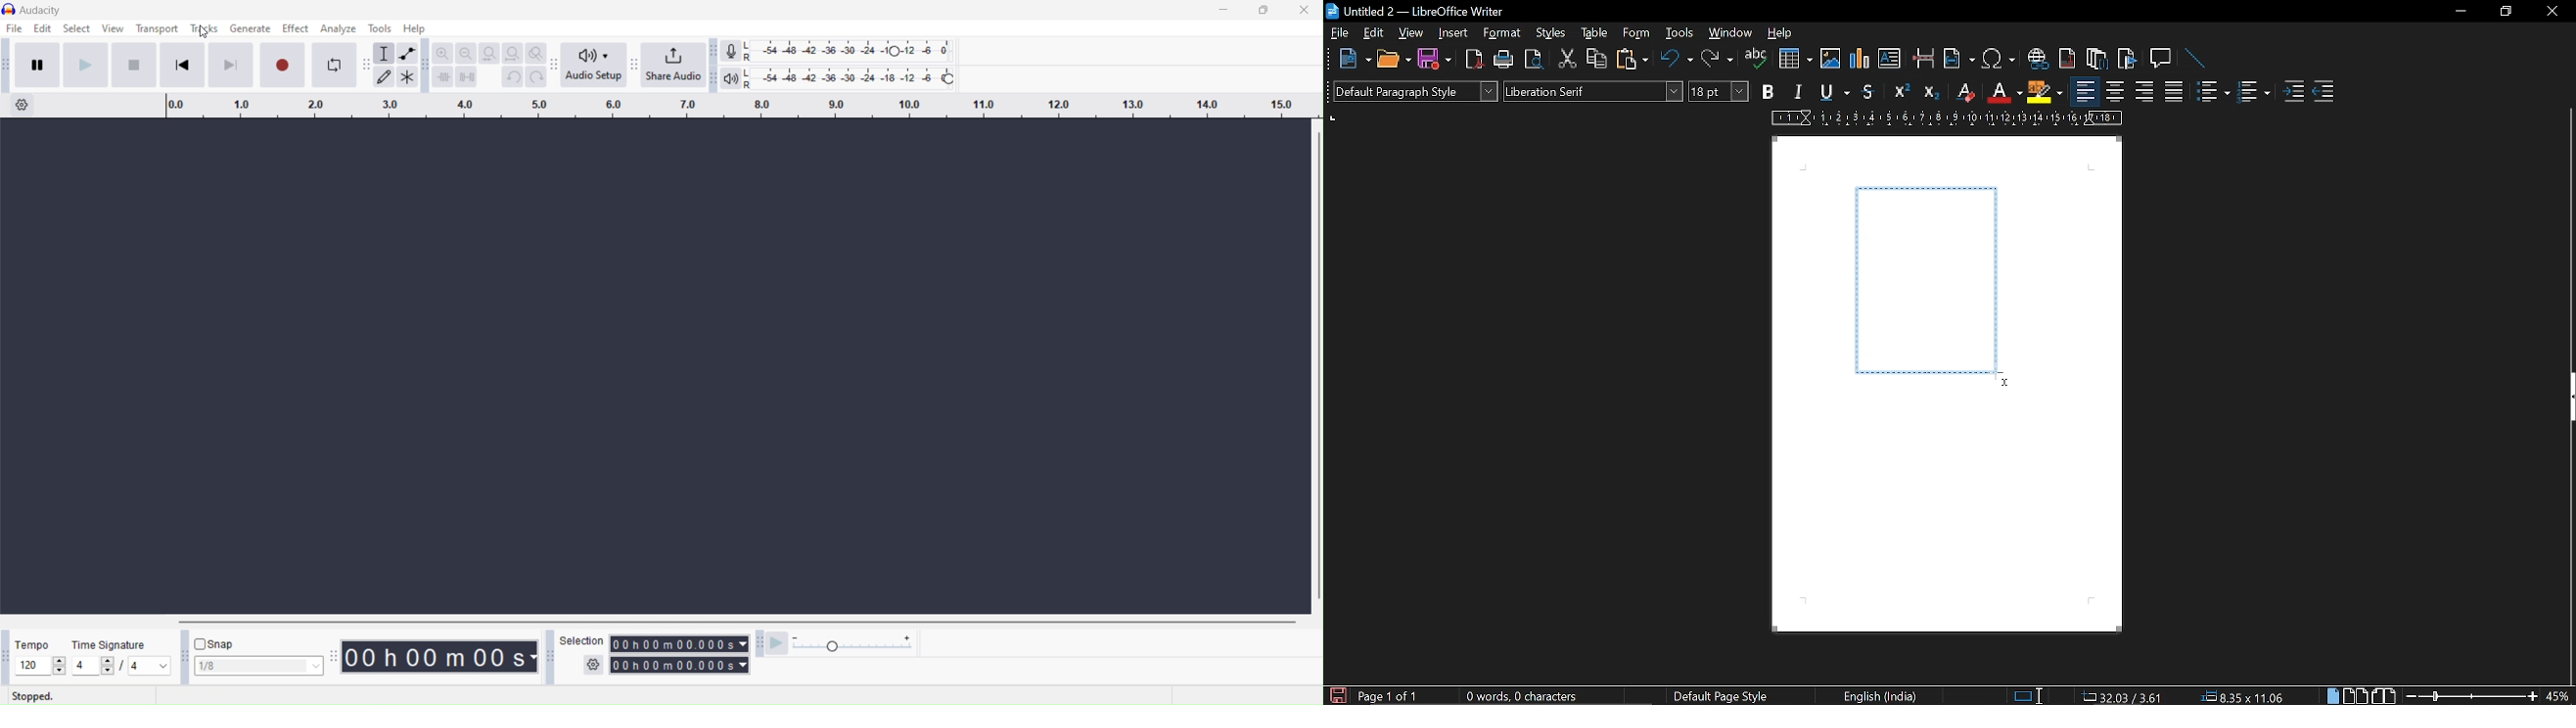 Image resolution: width=2576 pixels, height=728 pixels. Describe the element at coordinates (1504, 34) in the screenshot. I see `format` at that location.